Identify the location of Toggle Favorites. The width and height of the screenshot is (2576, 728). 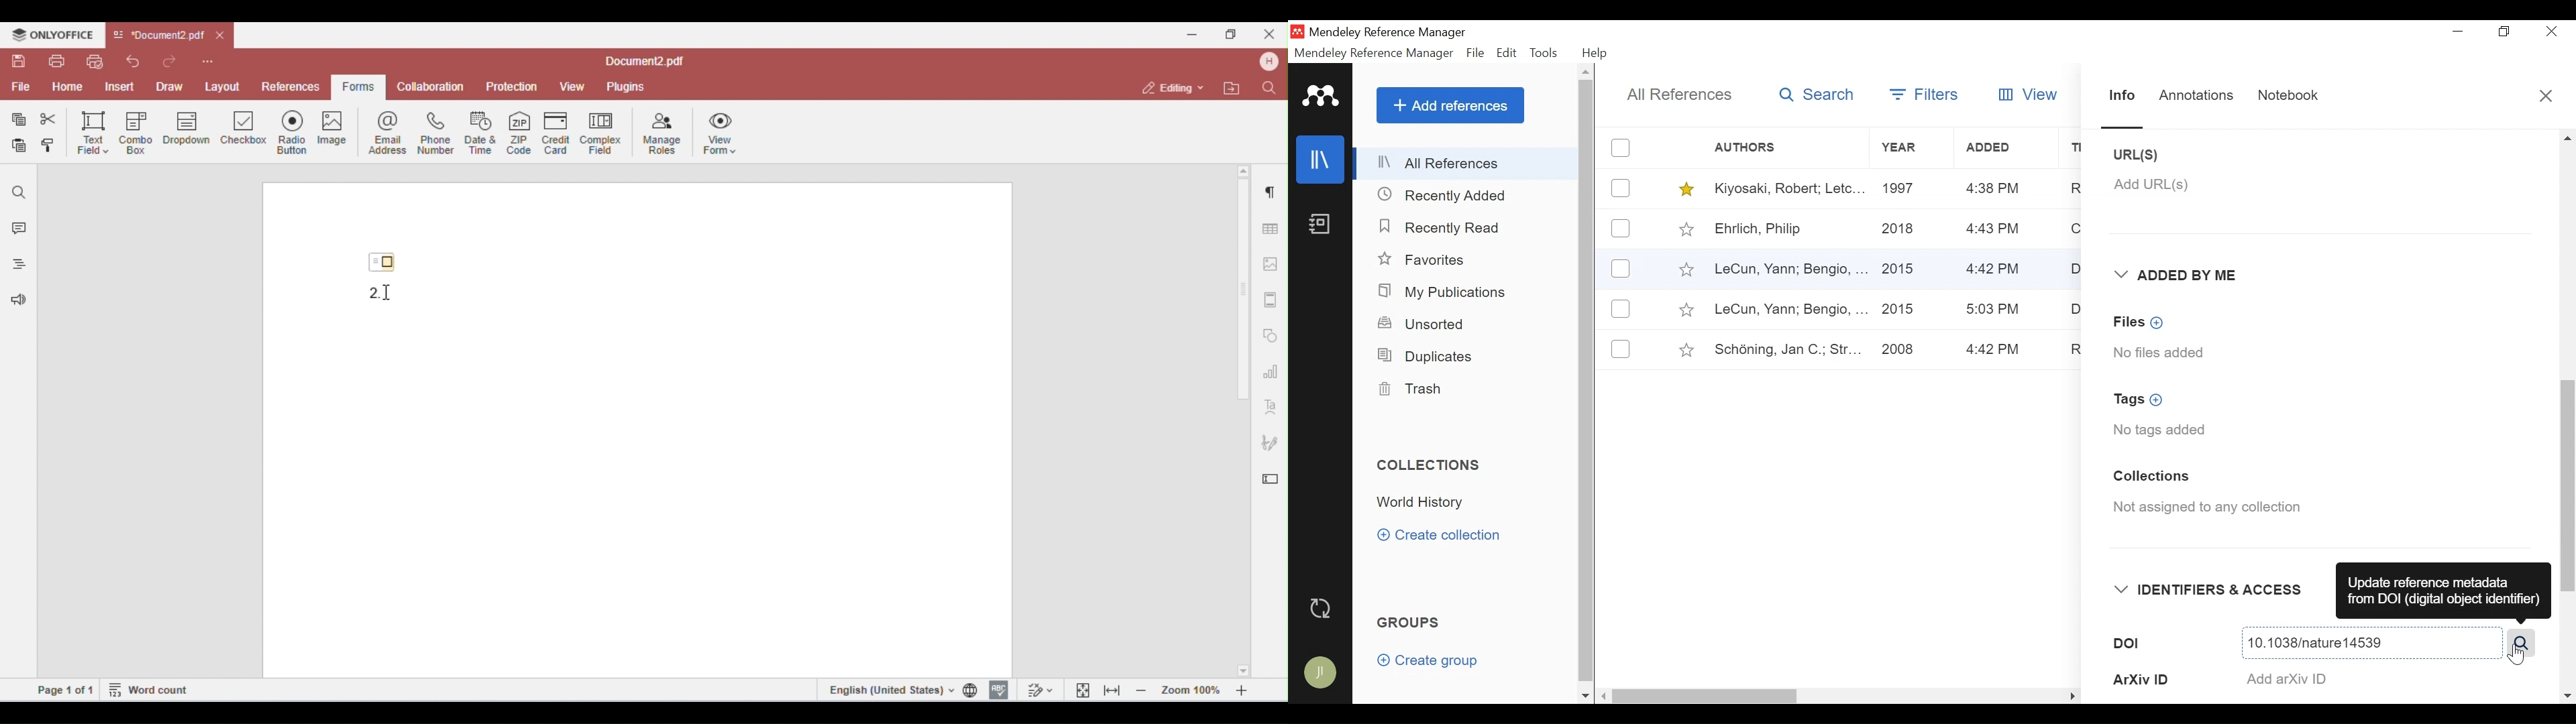
(1685, 269).